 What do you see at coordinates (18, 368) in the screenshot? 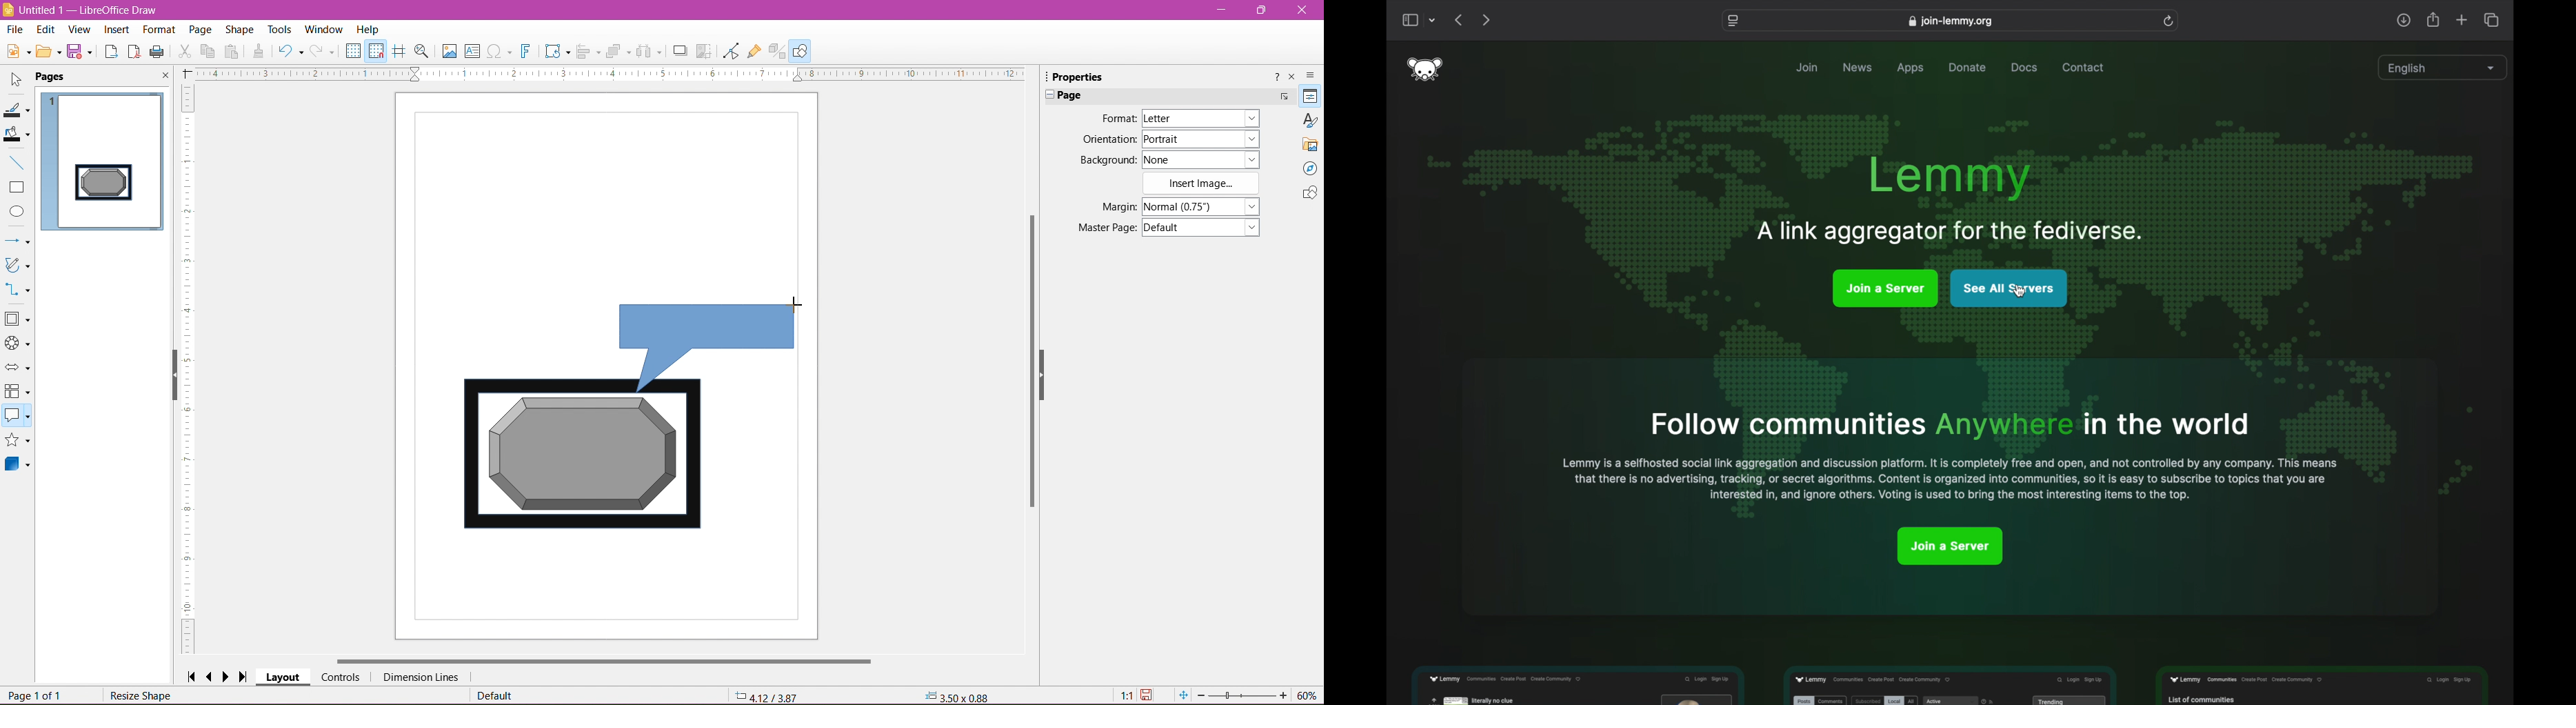
I see `Block Arrows` at bounding box center [18, 368].